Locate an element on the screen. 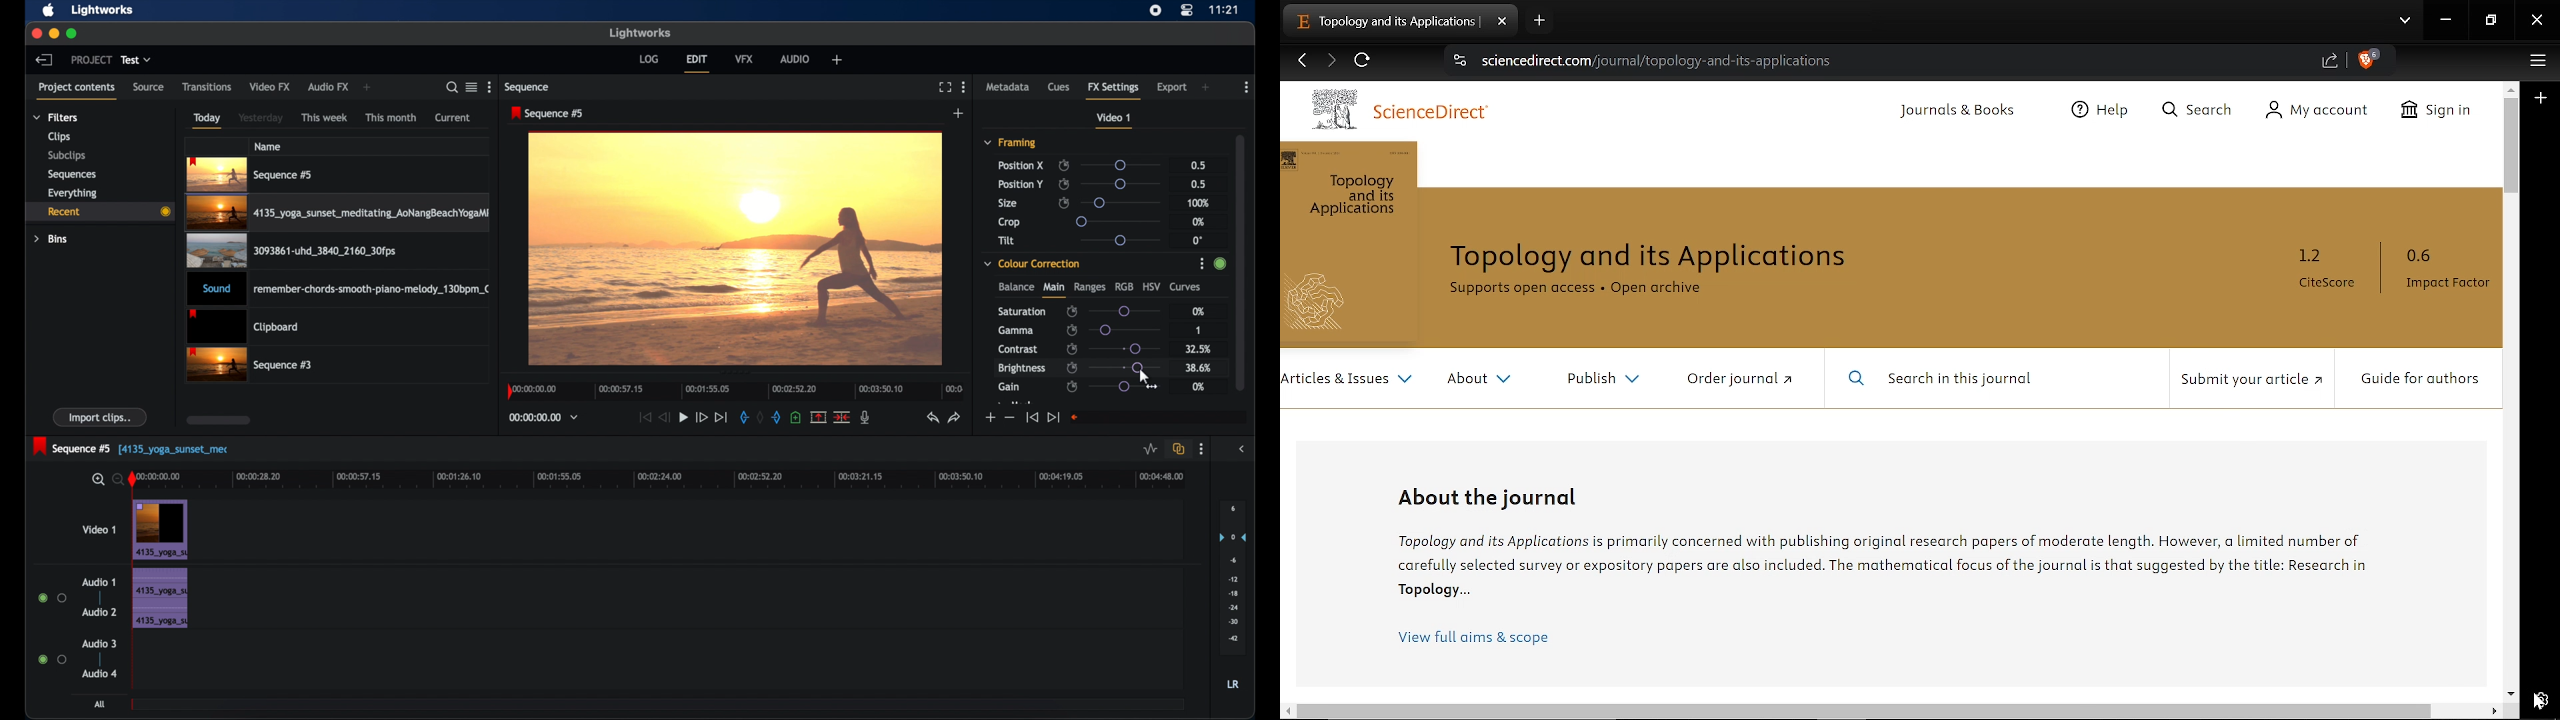 The image size is (2576, 728). edit is located at coordinates (697, 63).